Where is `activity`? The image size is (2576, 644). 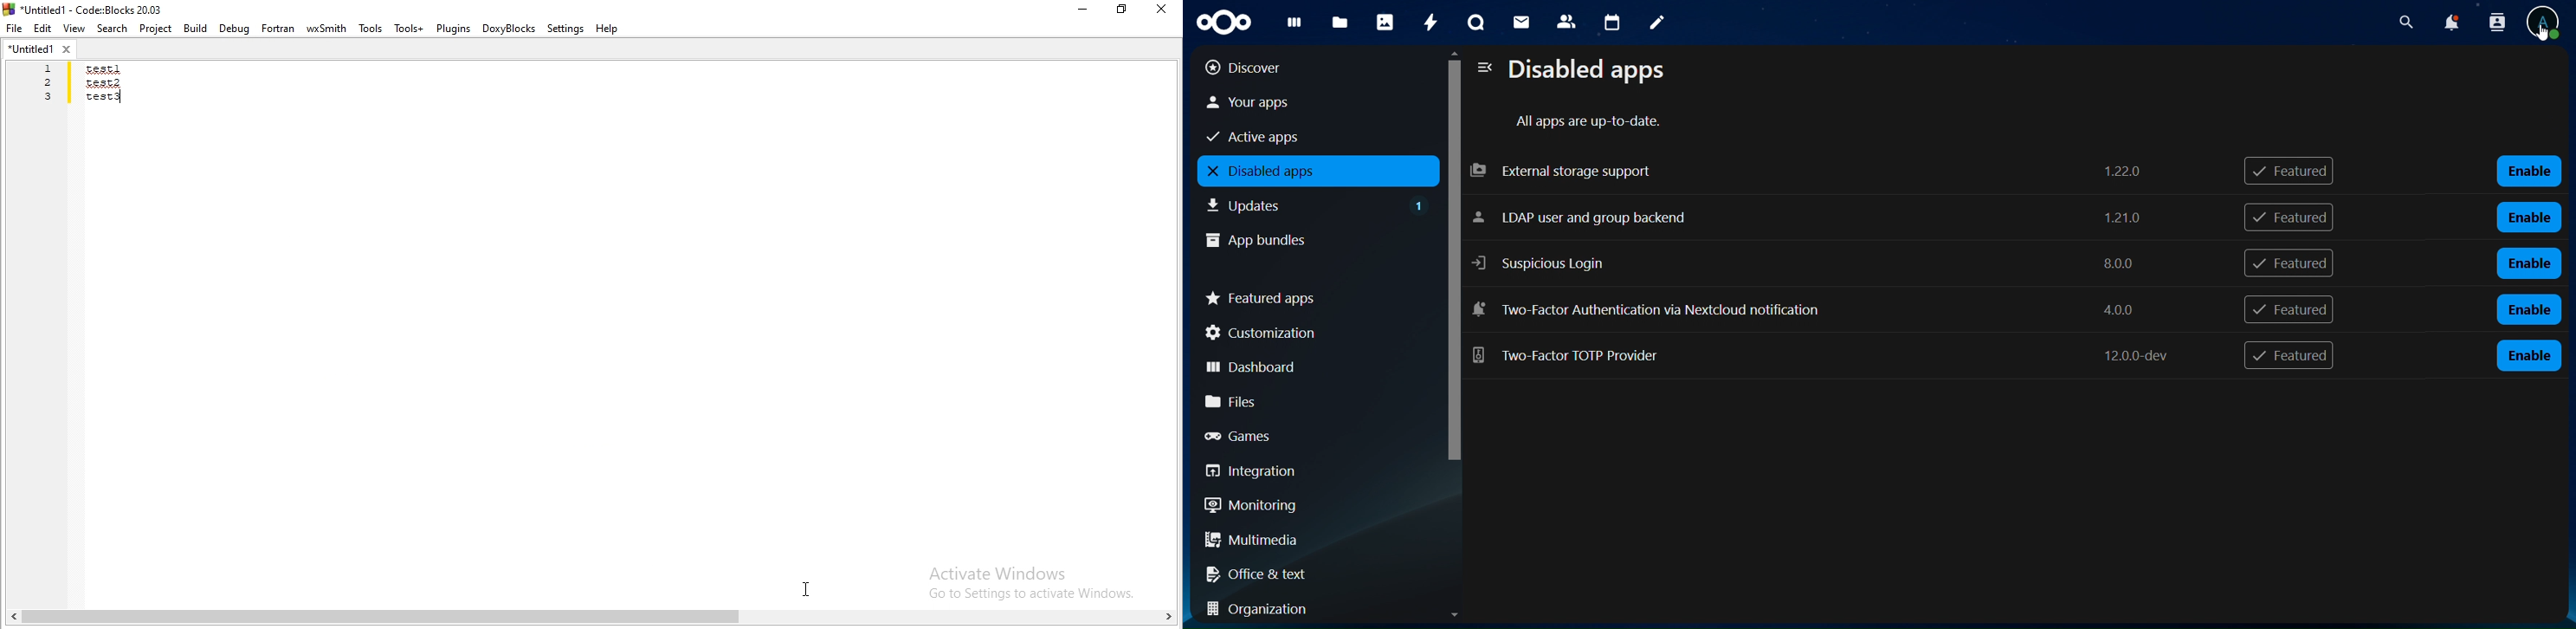
activity is located at coordinates (1430, 22).